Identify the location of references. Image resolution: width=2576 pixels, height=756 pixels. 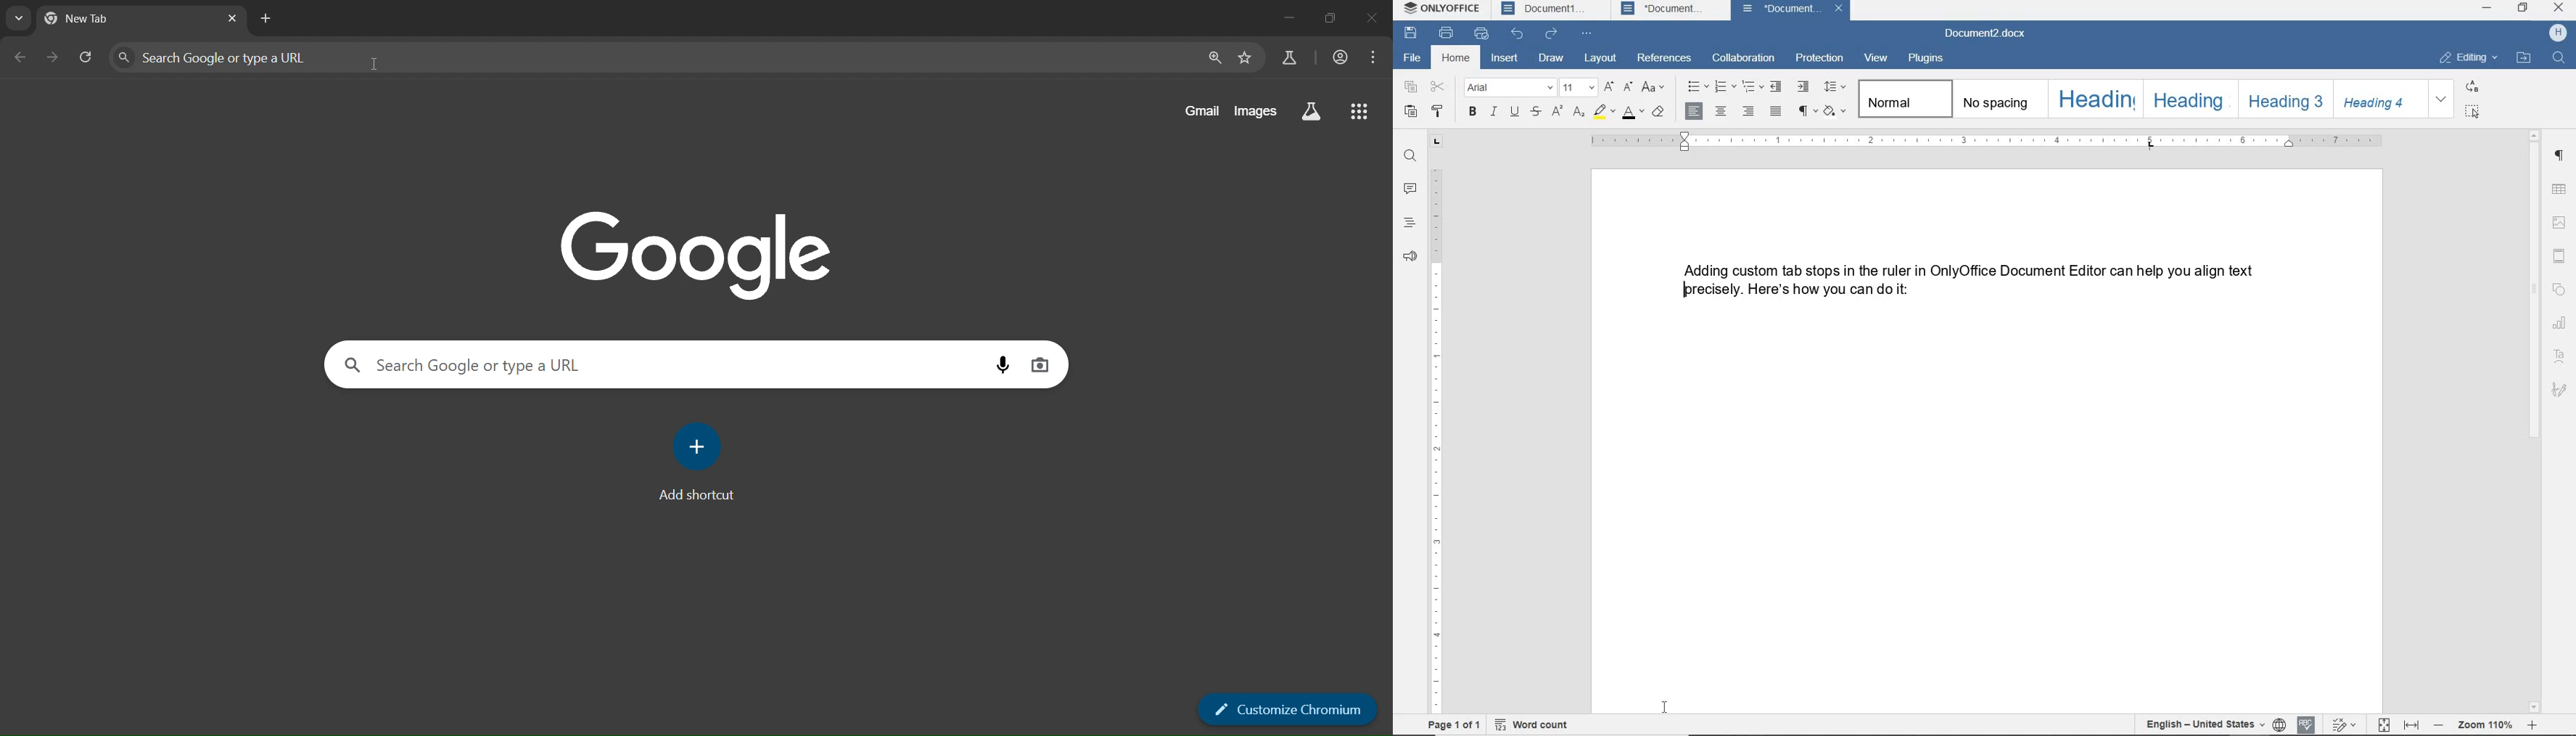
(1665, 58).